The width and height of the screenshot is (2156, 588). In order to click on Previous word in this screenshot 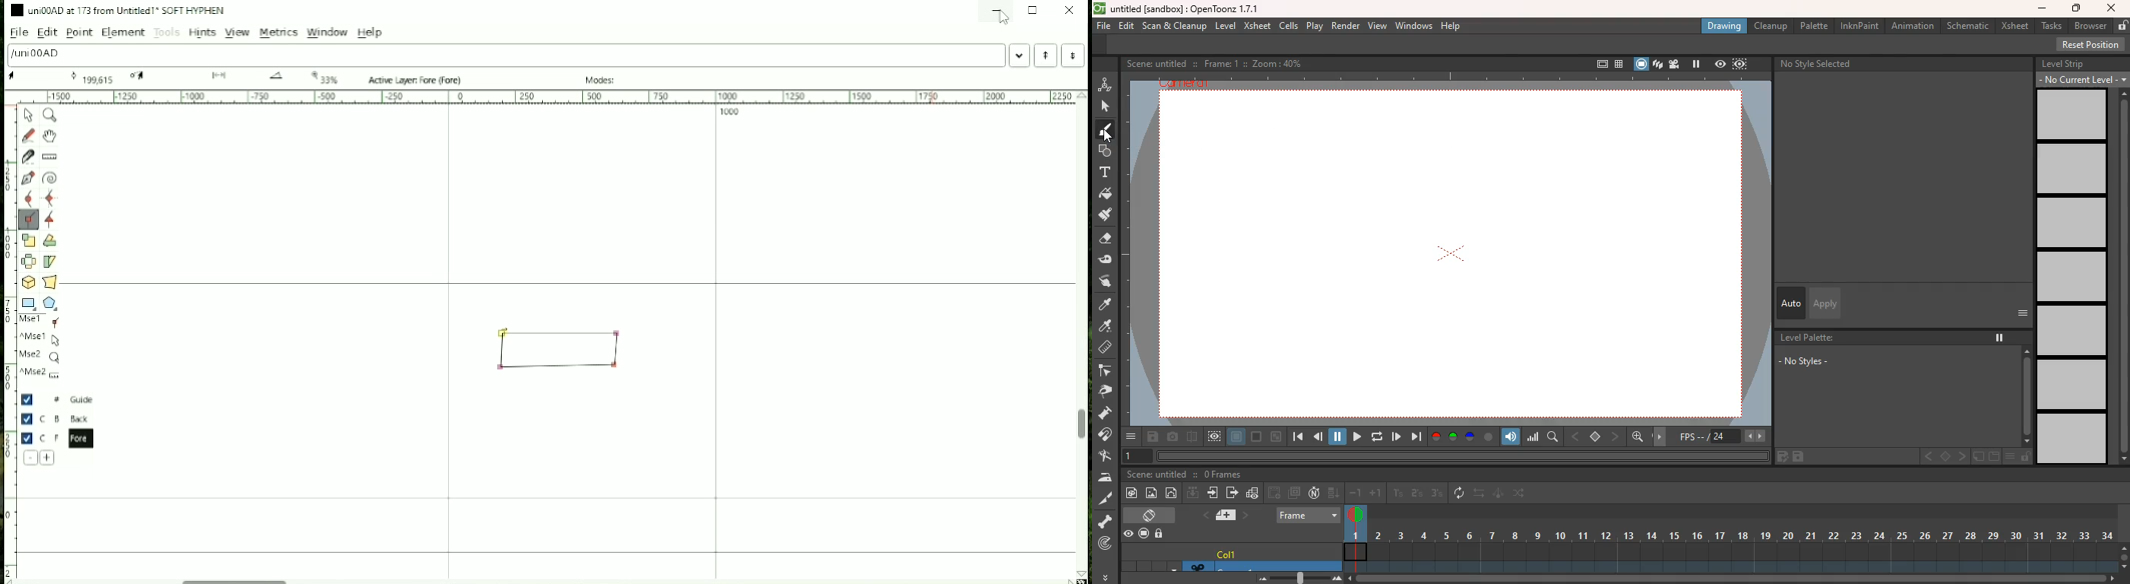, I will do `click(1045, 55)`.